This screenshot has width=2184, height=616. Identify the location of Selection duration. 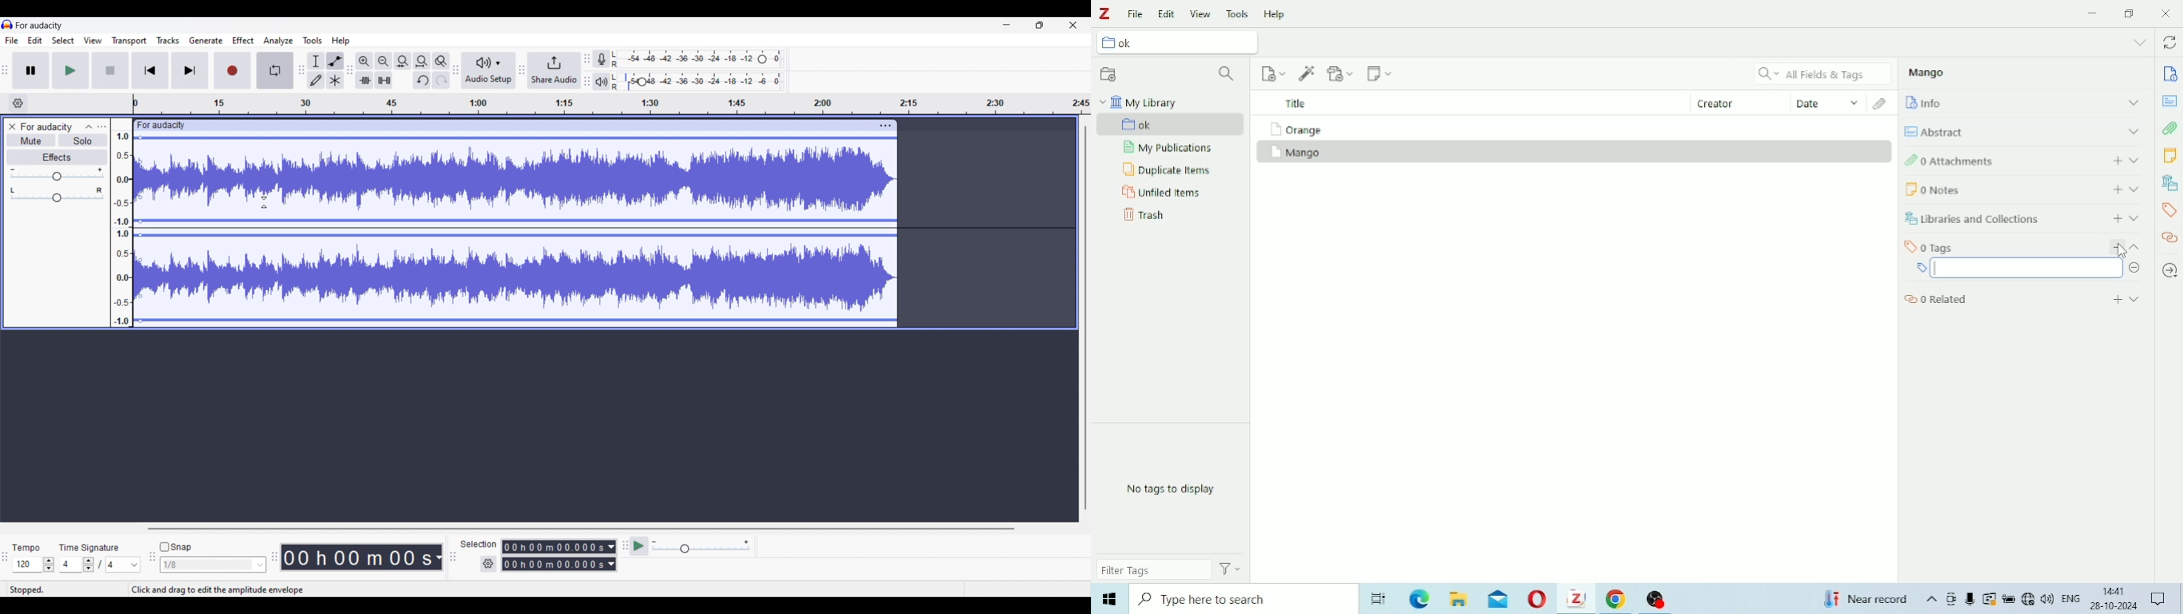
(554, 555).